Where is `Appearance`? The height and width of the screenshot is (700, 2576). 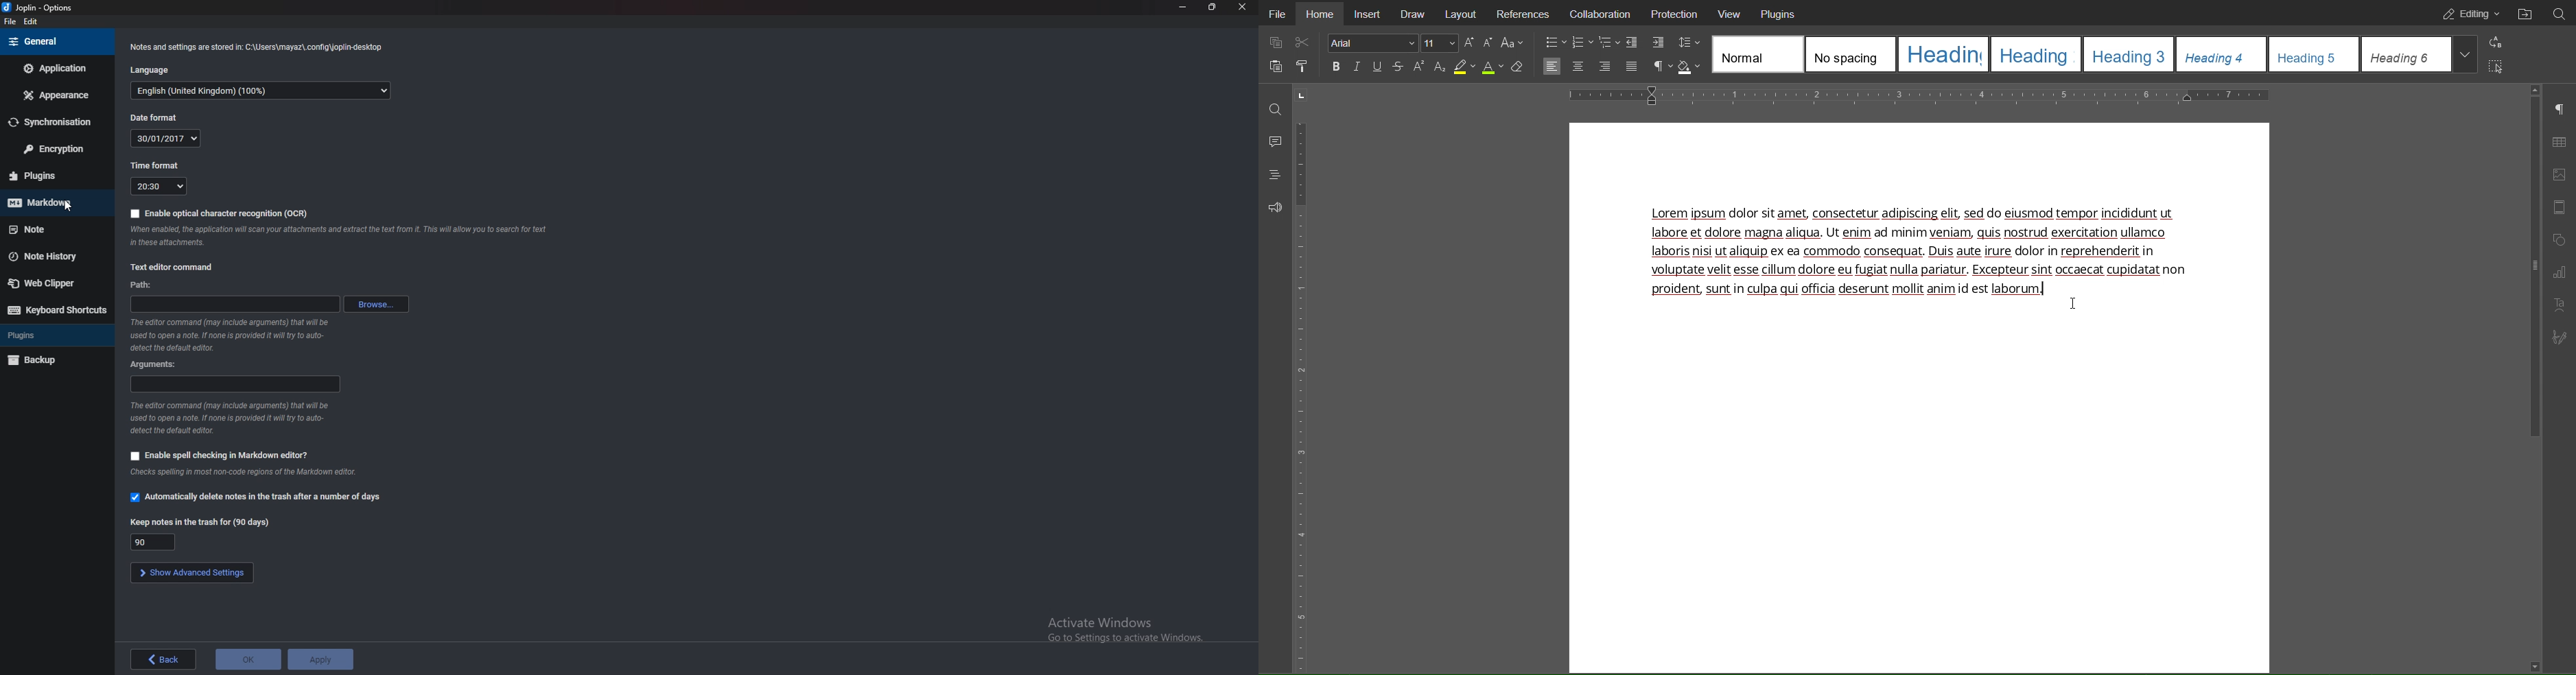 Appearance is located at coordinates (53, 95).